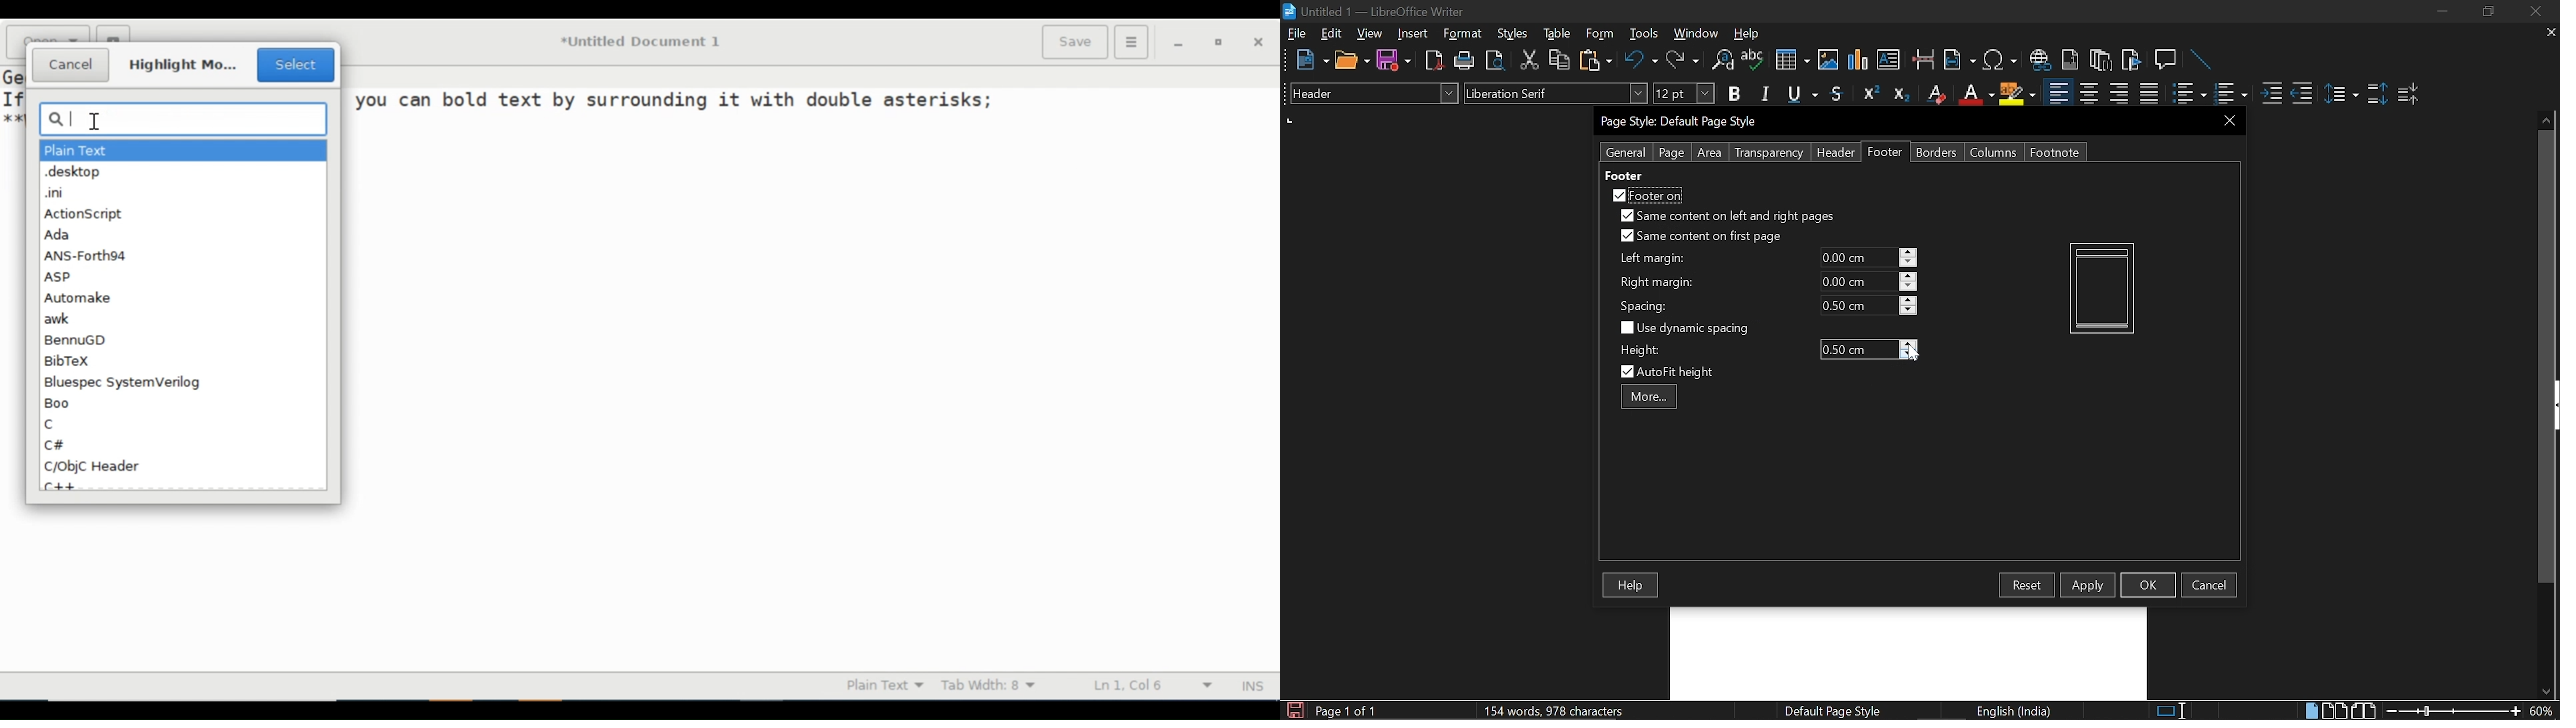 Image resolution: width=2576 pixels, height=728 pixels. Describe the element at coordinates (1647, 306) in the screenshot. I see `spacing` at that location.